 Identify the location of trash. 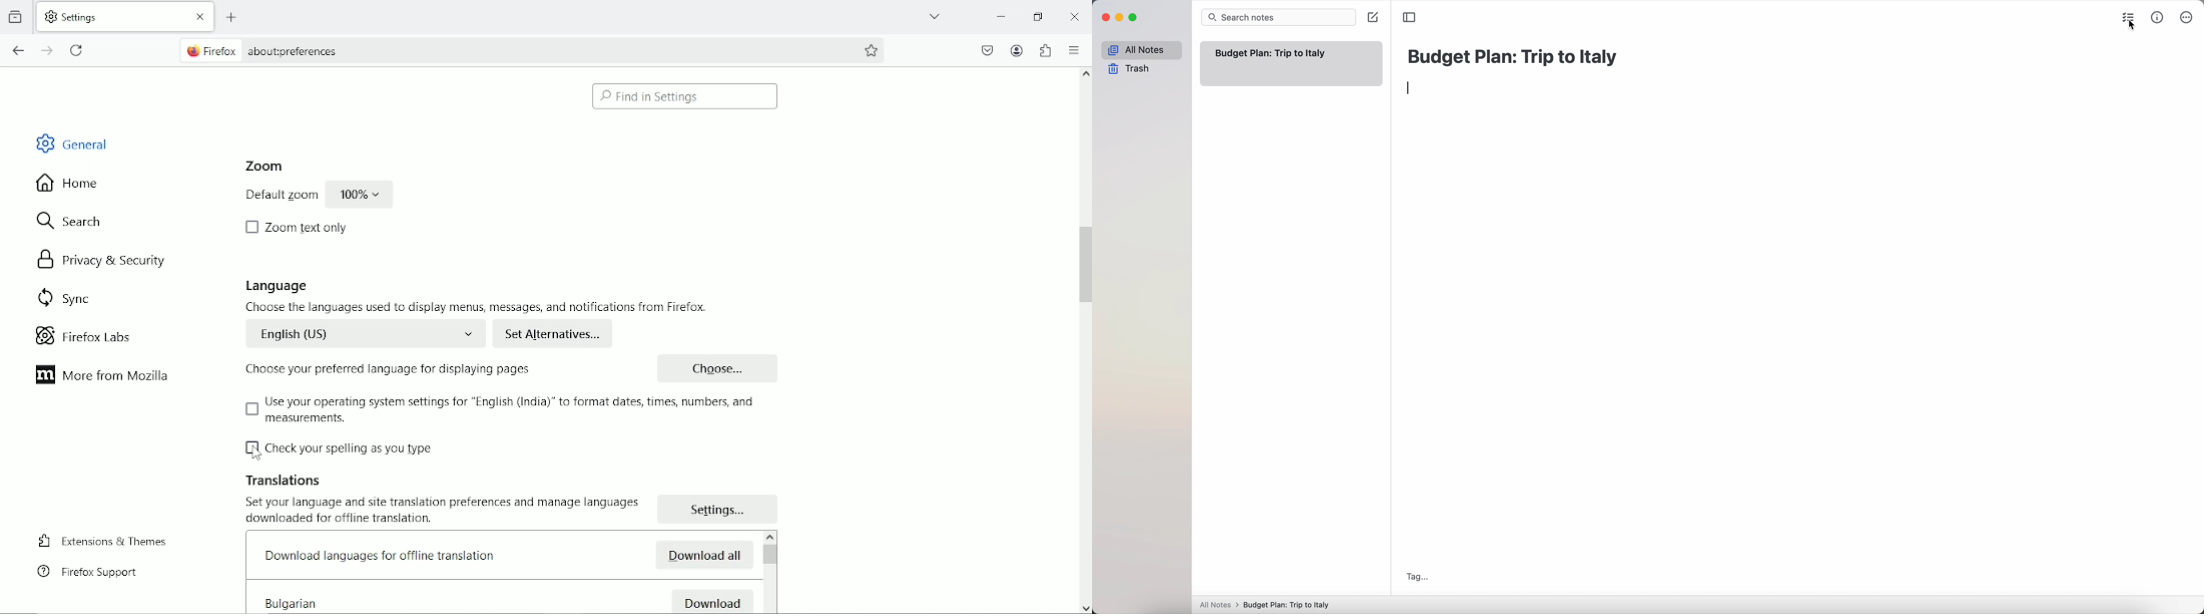
(1129, 69).